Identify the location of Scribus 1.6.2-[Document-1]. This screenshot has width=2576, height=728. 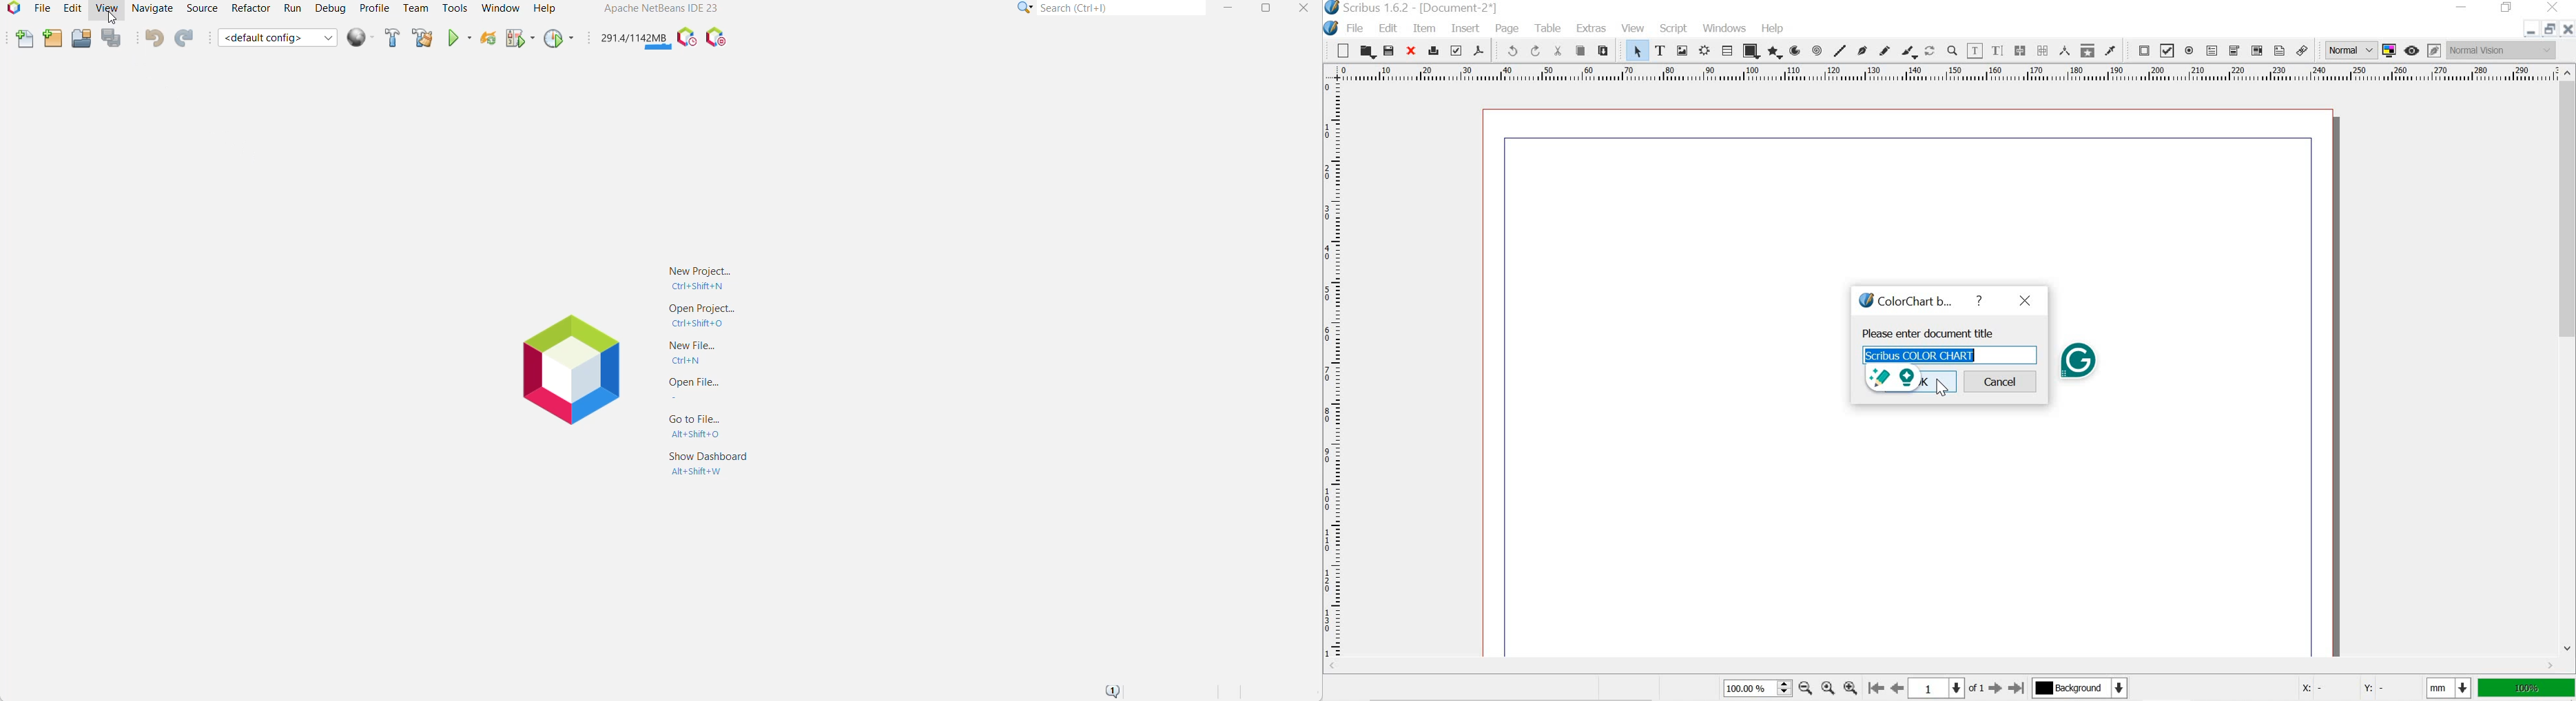
(1429, 8).